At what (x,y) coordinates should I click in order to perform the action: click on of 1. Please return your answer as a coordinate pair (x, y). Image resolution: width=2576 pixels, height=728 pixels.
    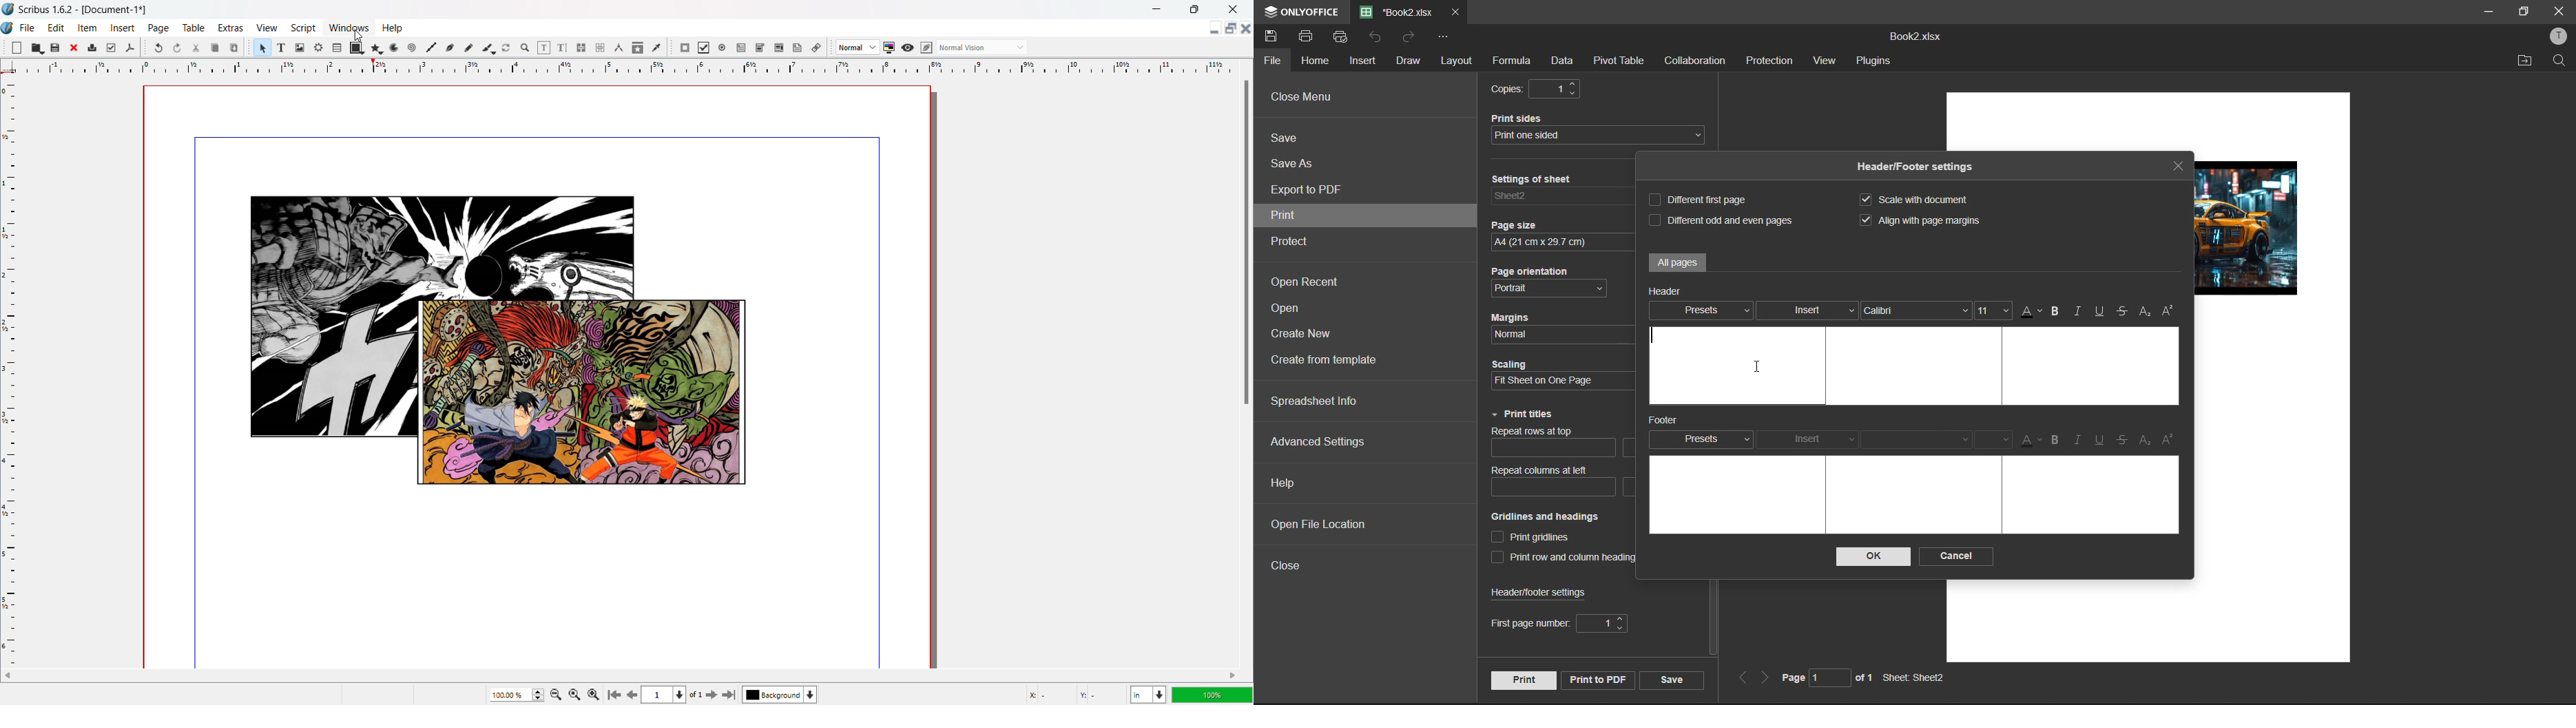
    Looking at the image, I should click on (696, 695).